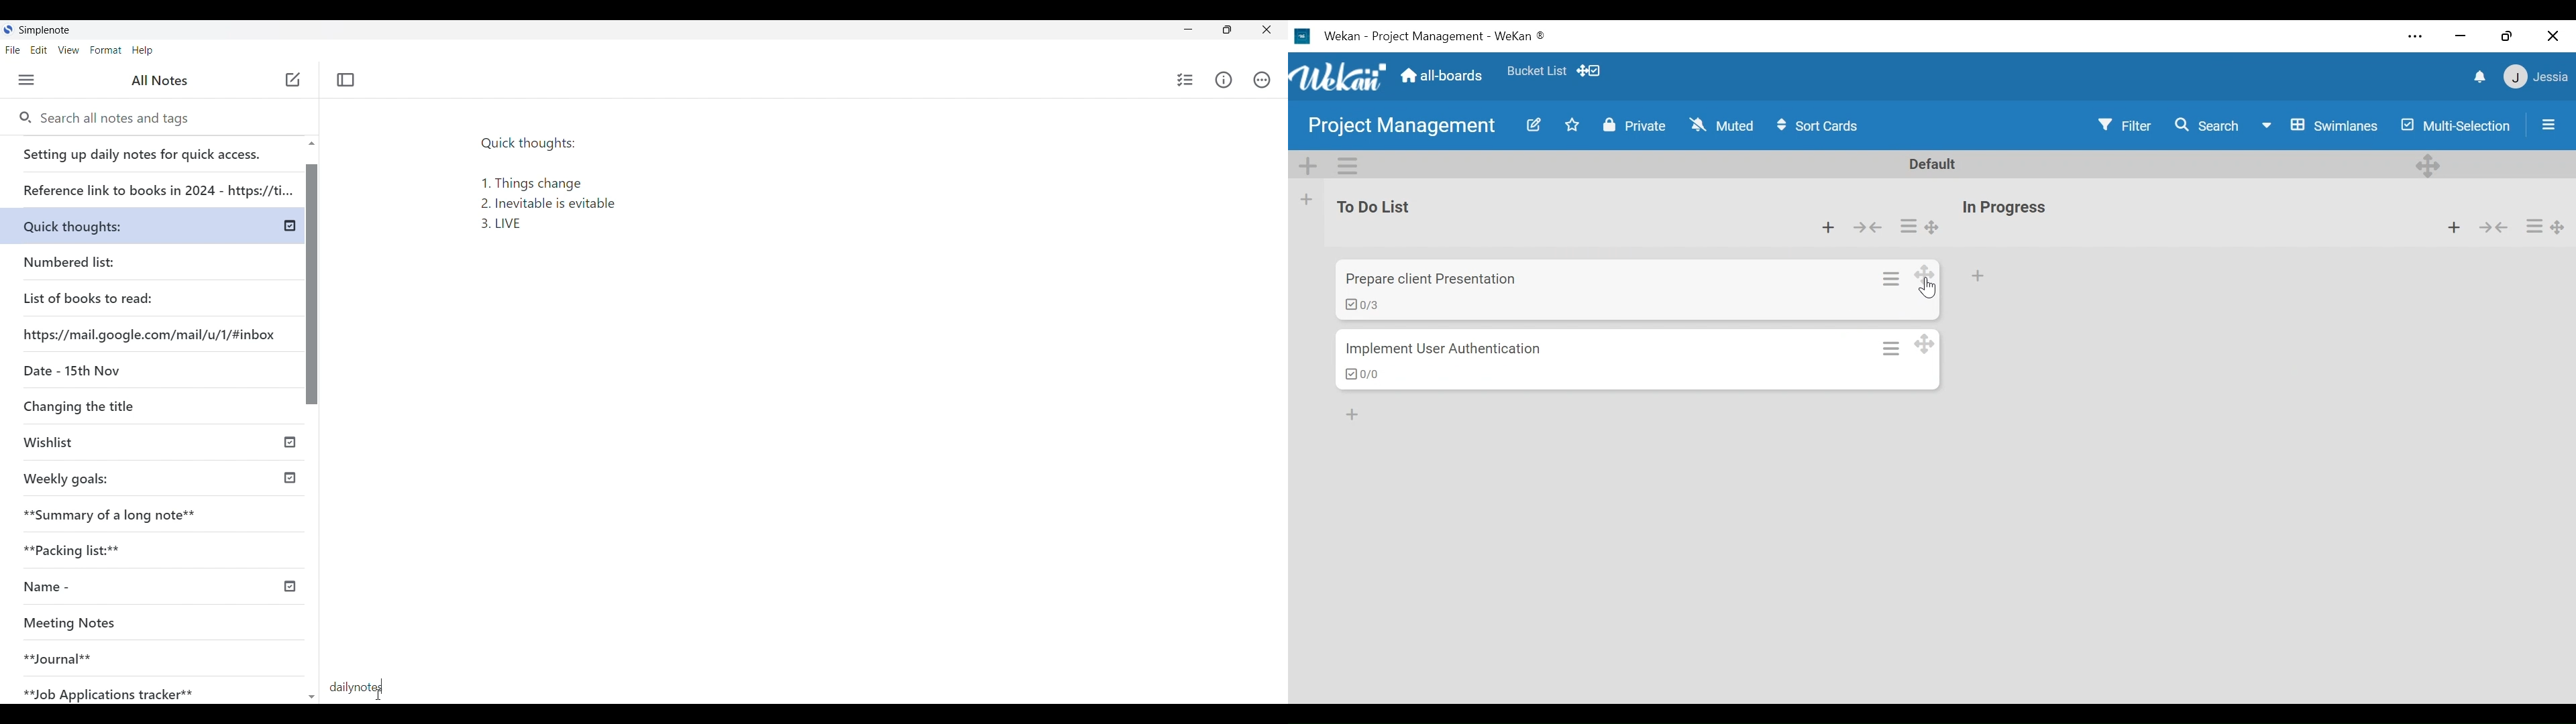  What do you see at coordinates (1444, 78) in the screenshot?
I see `Home (all-boards)` at bounding box center [1444, 78].